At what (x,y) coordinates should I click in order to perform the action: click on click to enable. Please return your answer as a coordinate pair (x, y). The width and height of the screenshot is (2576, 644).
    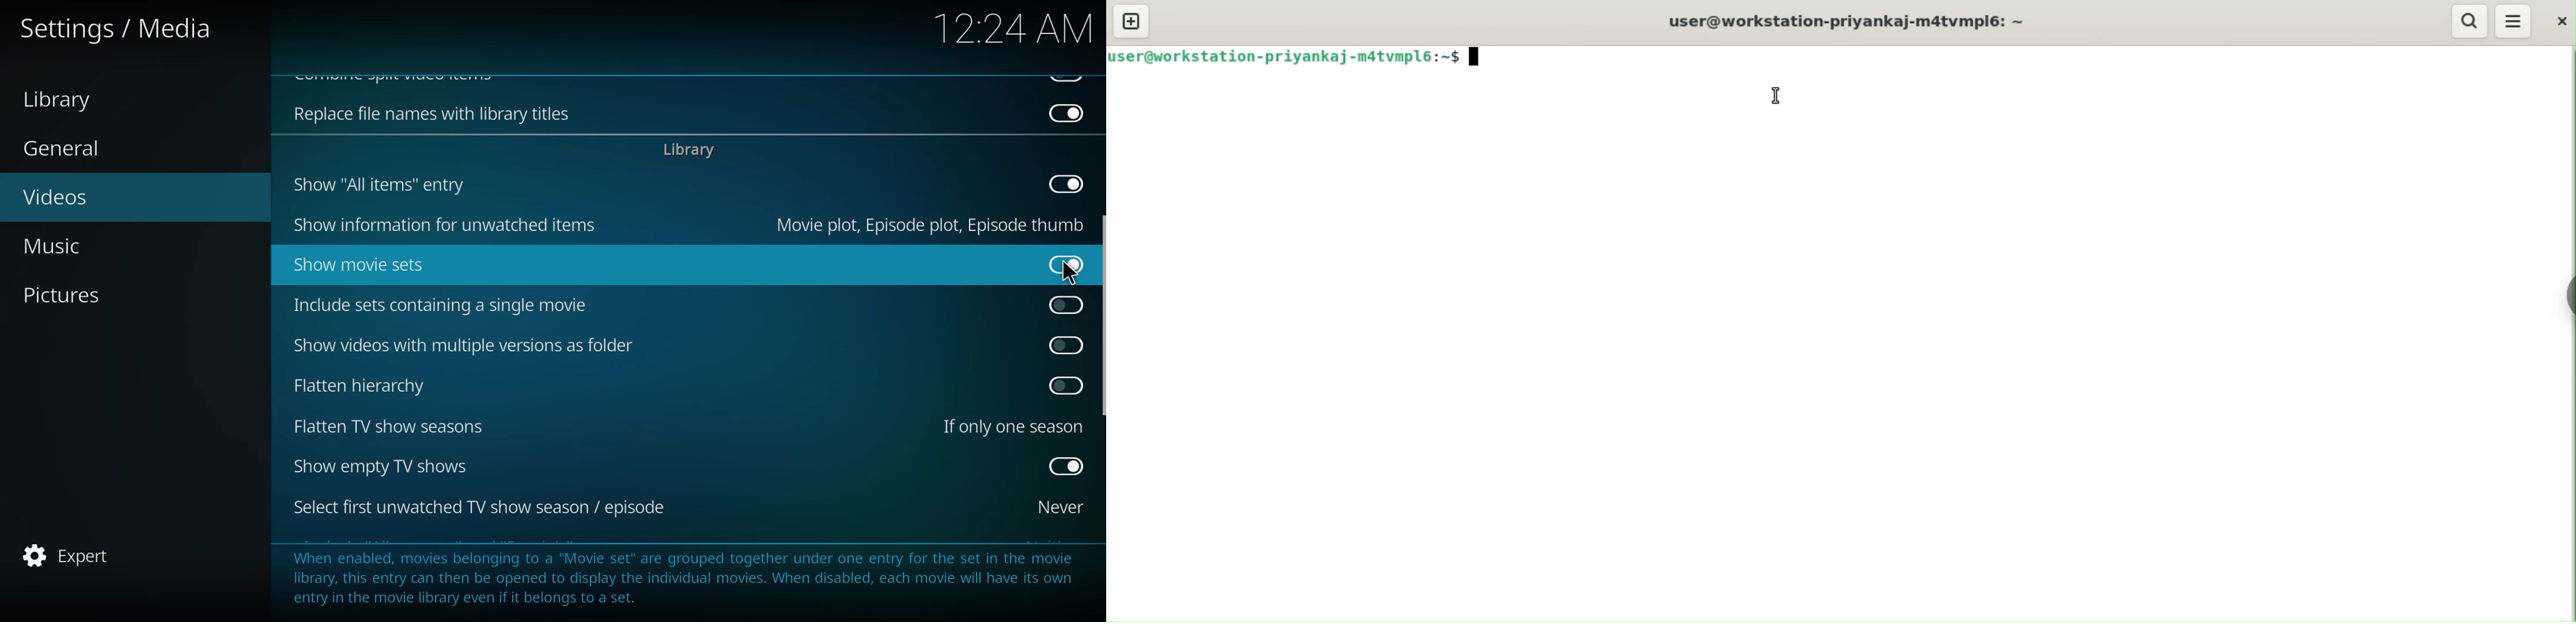
    Looking at the image, I should click on (1063, 386).